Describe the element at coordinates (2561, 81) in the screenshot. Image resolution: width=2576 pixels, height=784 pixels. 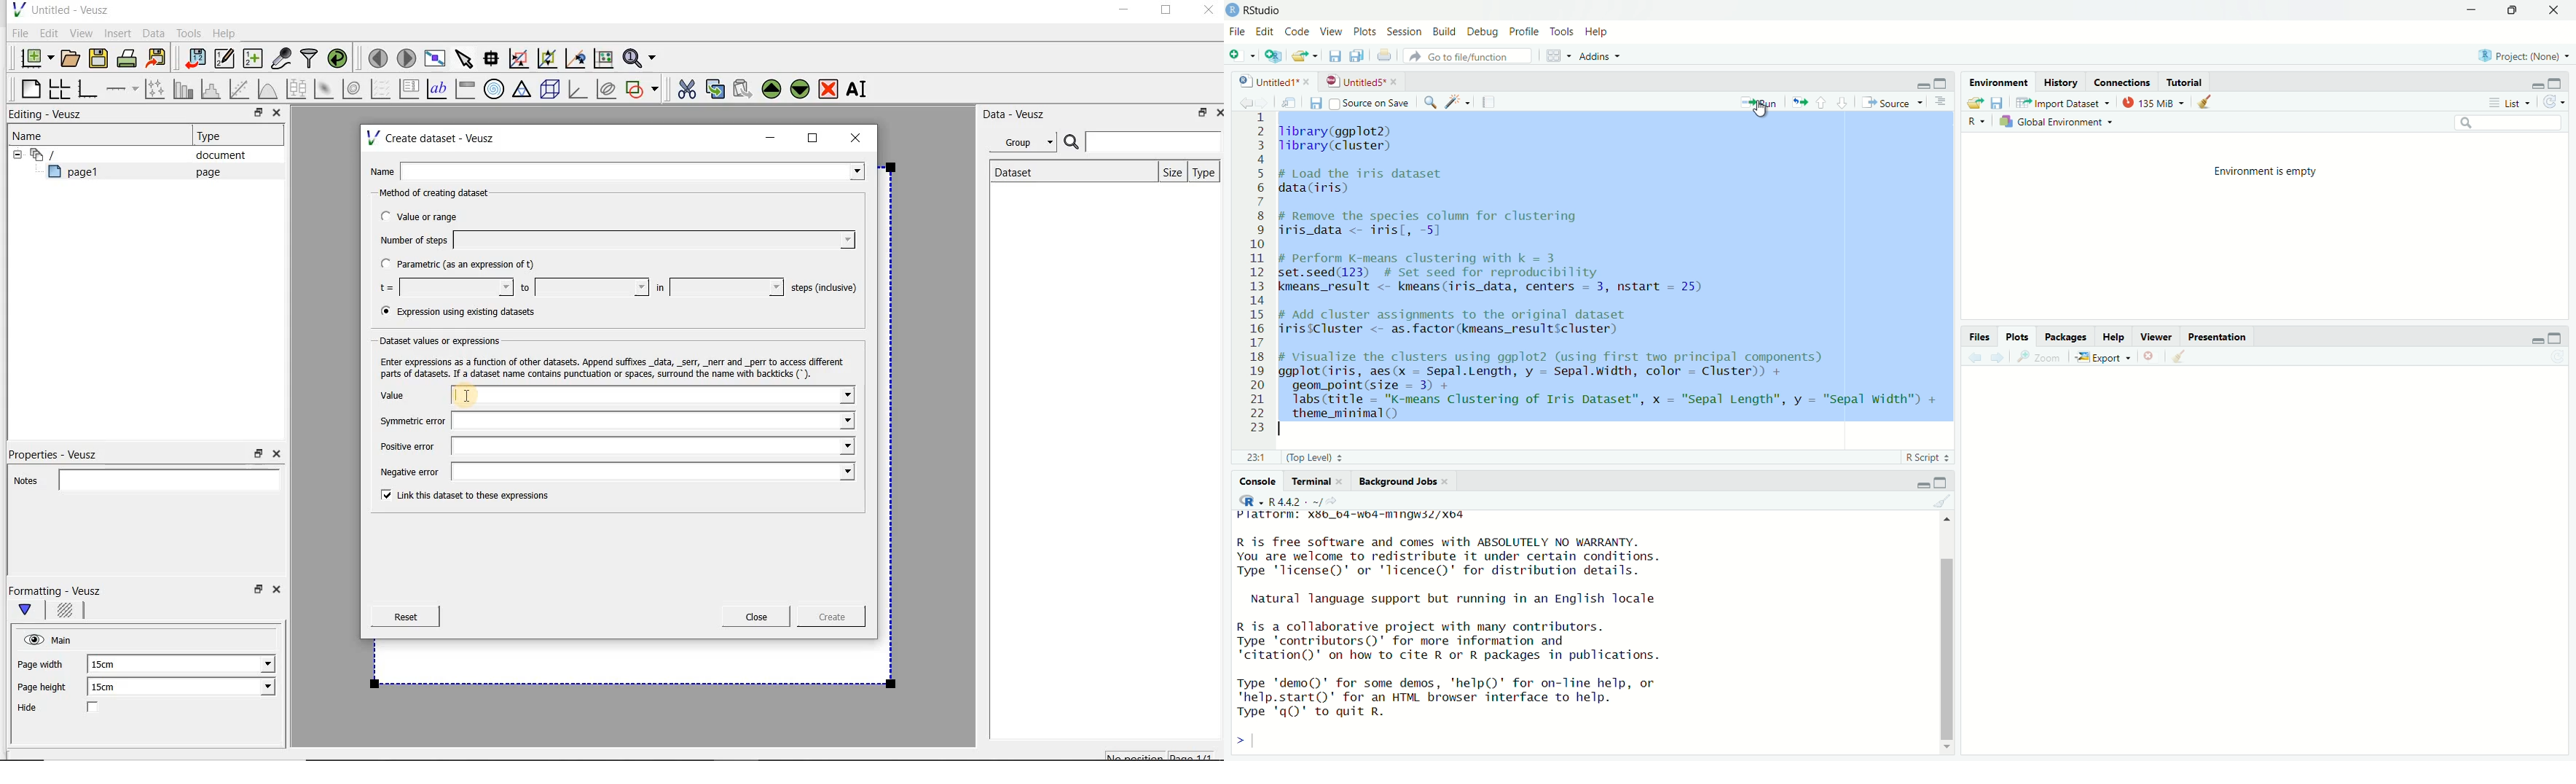
I see `maximize` at that location.